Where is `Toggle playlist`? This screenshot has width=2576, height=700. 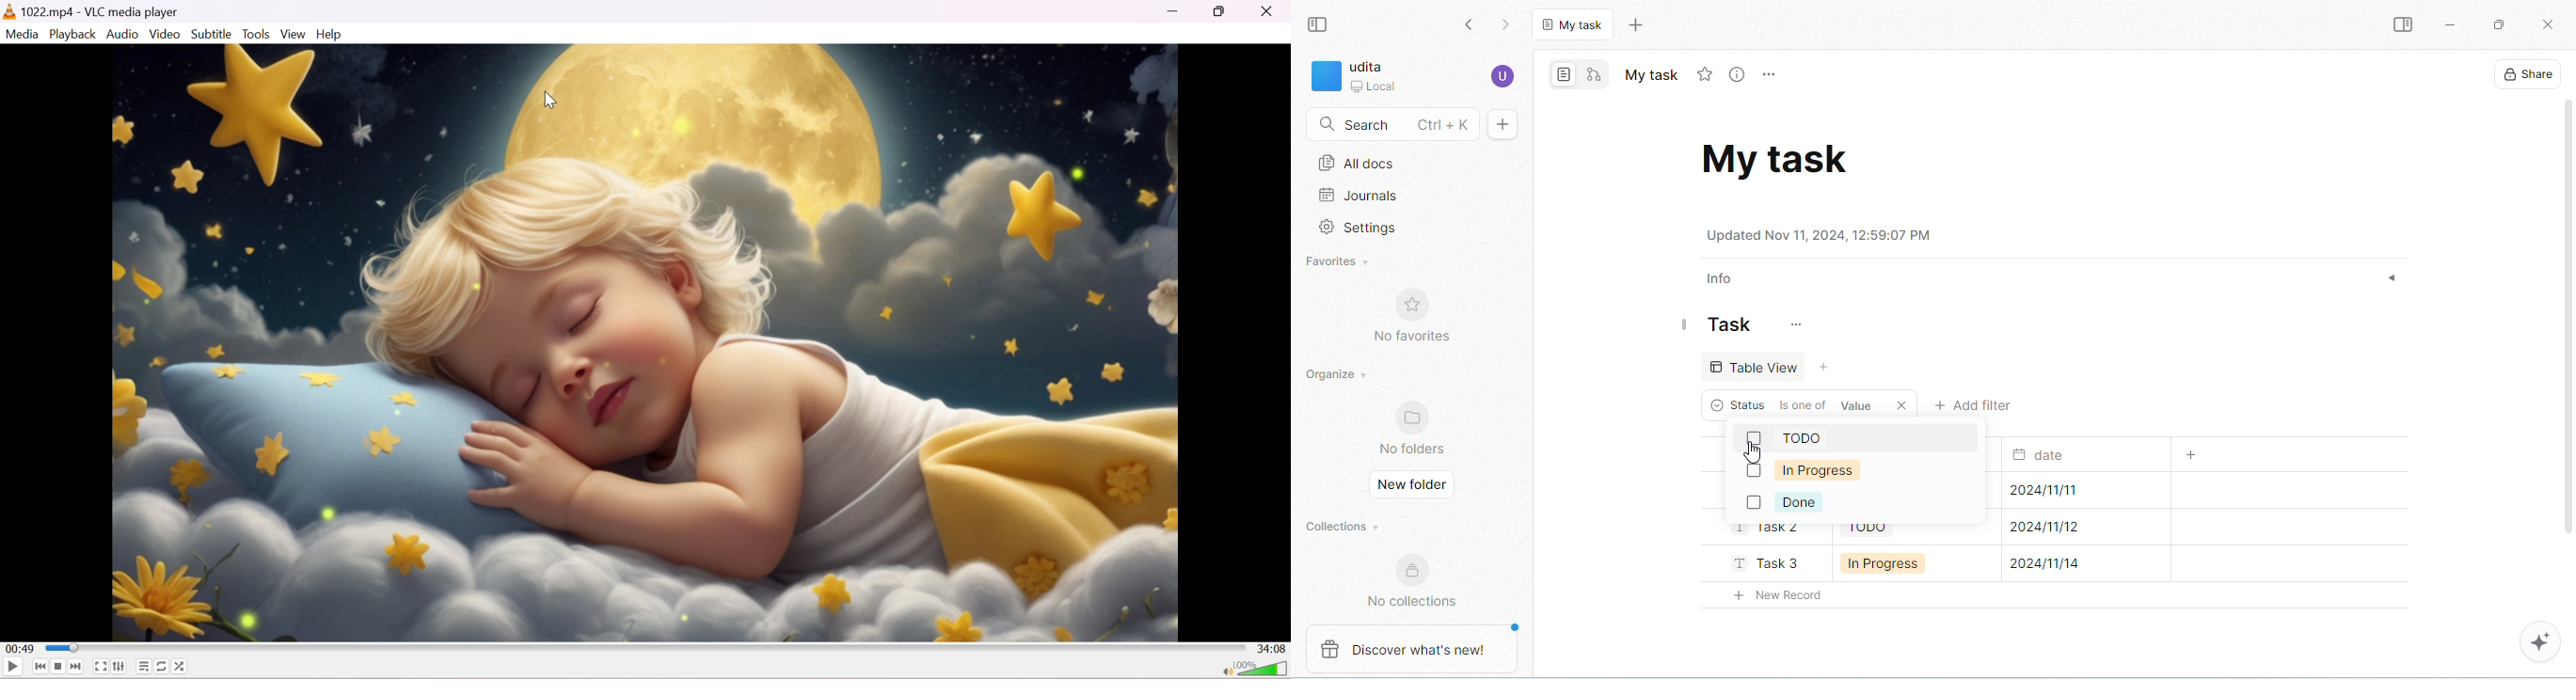 Toggle playlist is located at coordinates (143, 667).